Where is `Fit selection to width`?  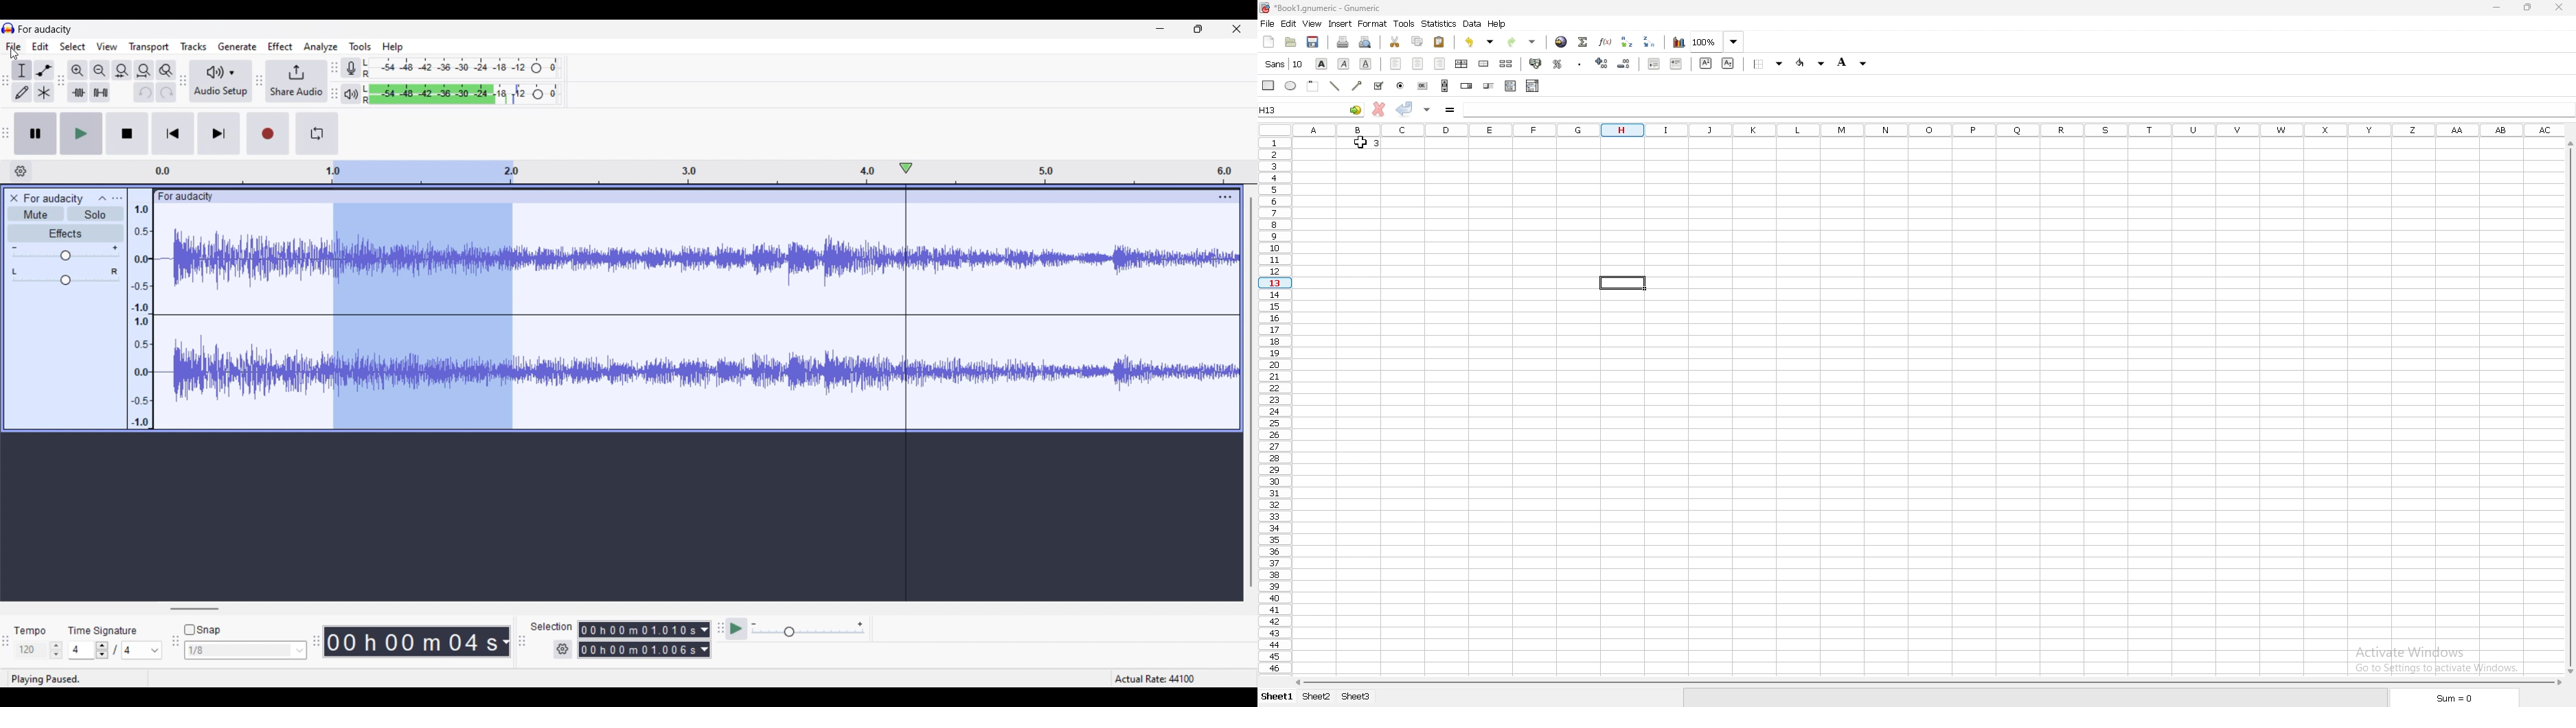
Fit selection to width is located at coordinates (122, 71).